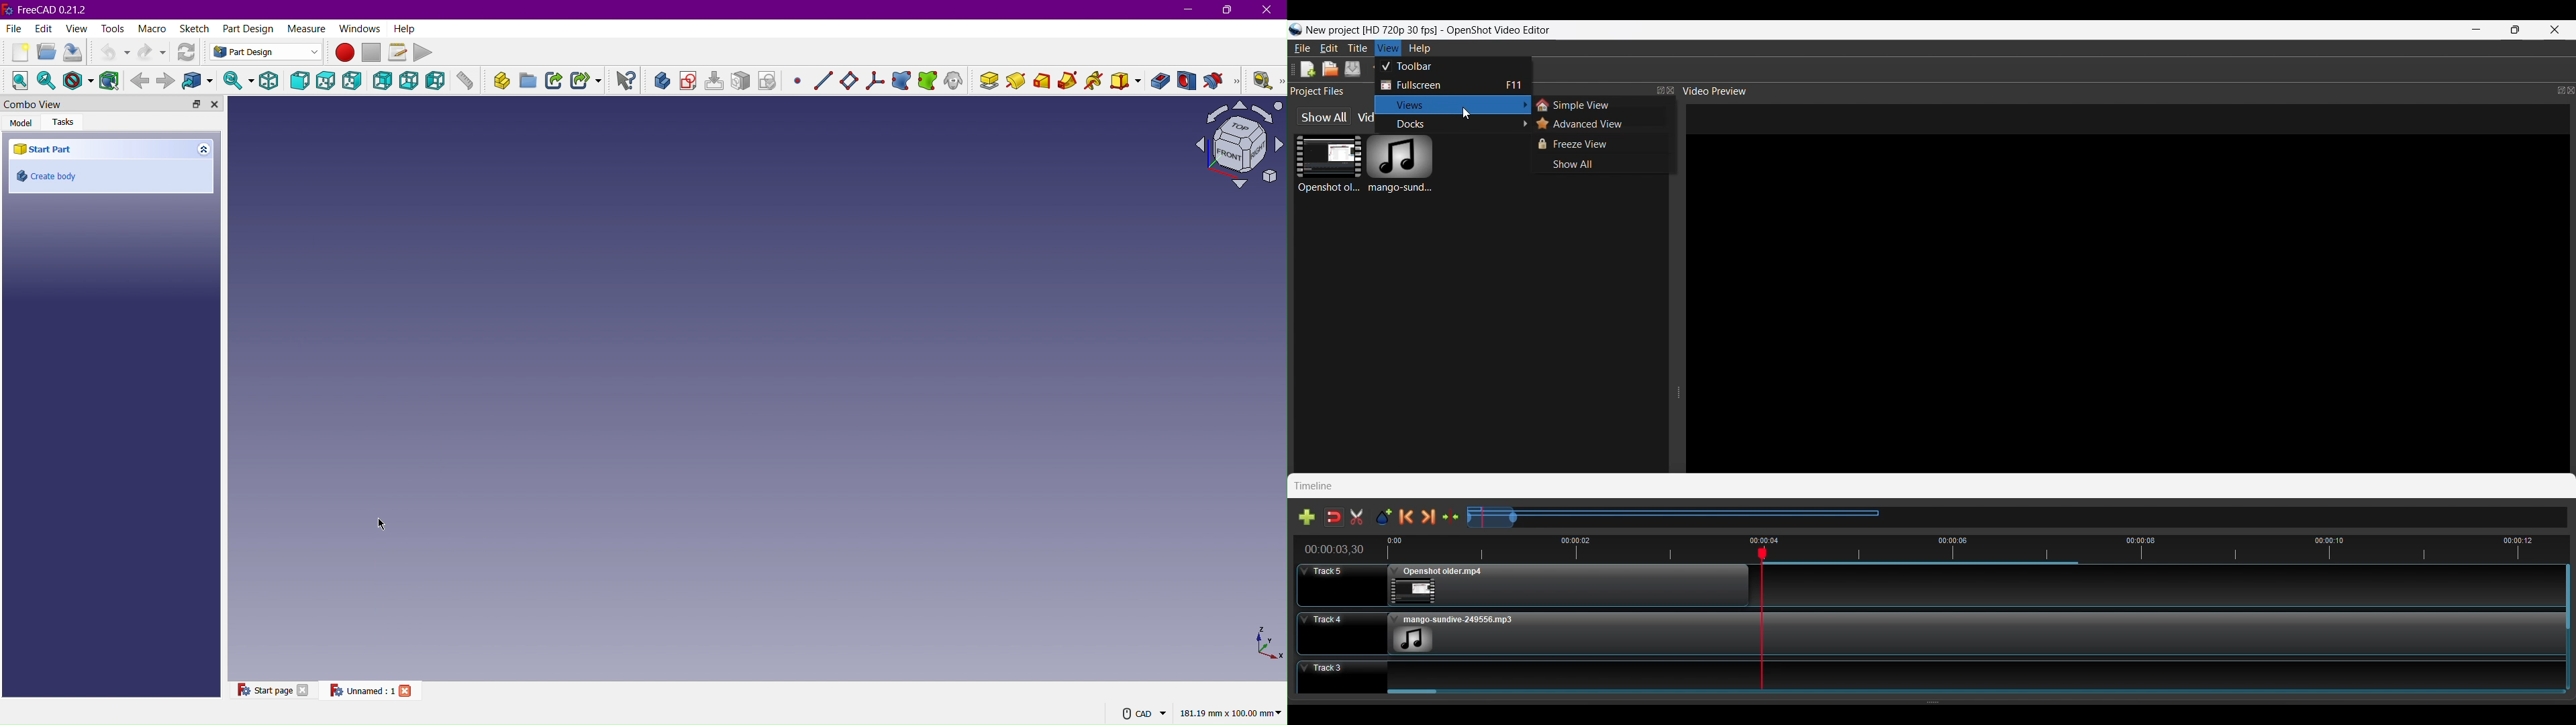 The width and height of the screenshot is (2576, 728). What do you see at coordinates (405, 28) in the screenshot?
I see `Help` at bounding box center [405, 28].